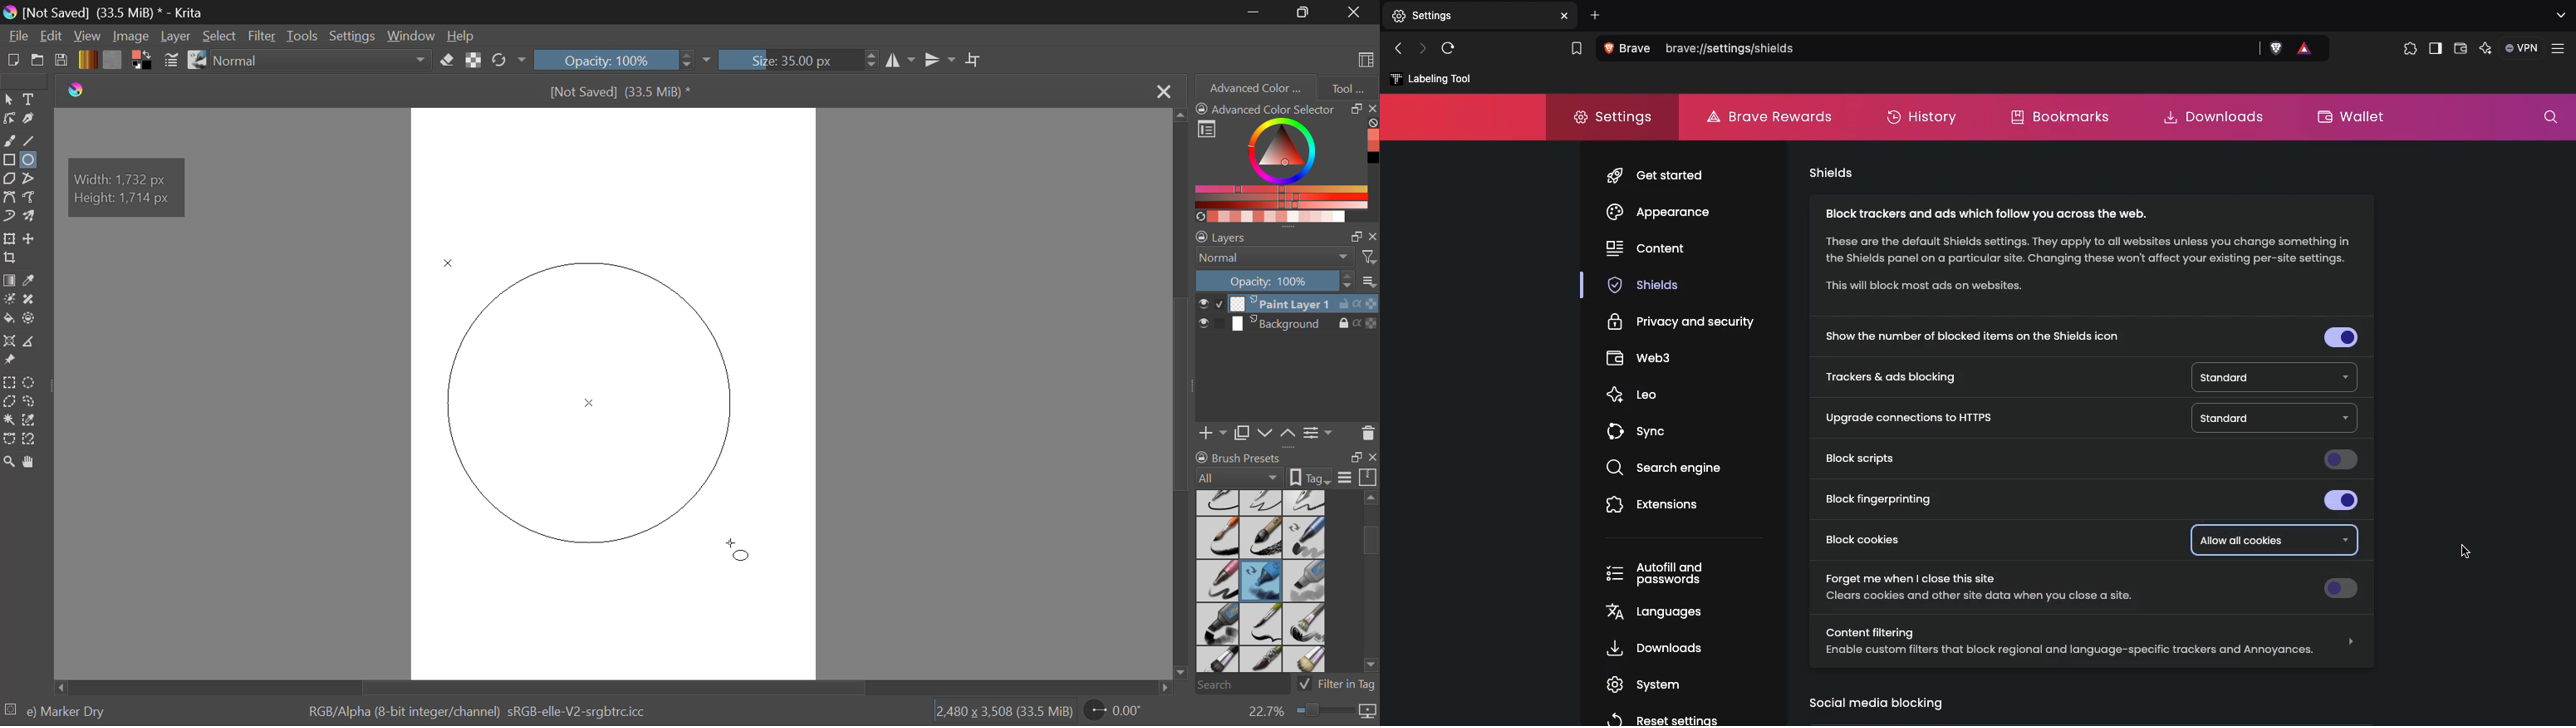 The image size is (2576, 728). Describe the element at coordinates (87, 60) in the screenshot. I see `Gradient` at that location.